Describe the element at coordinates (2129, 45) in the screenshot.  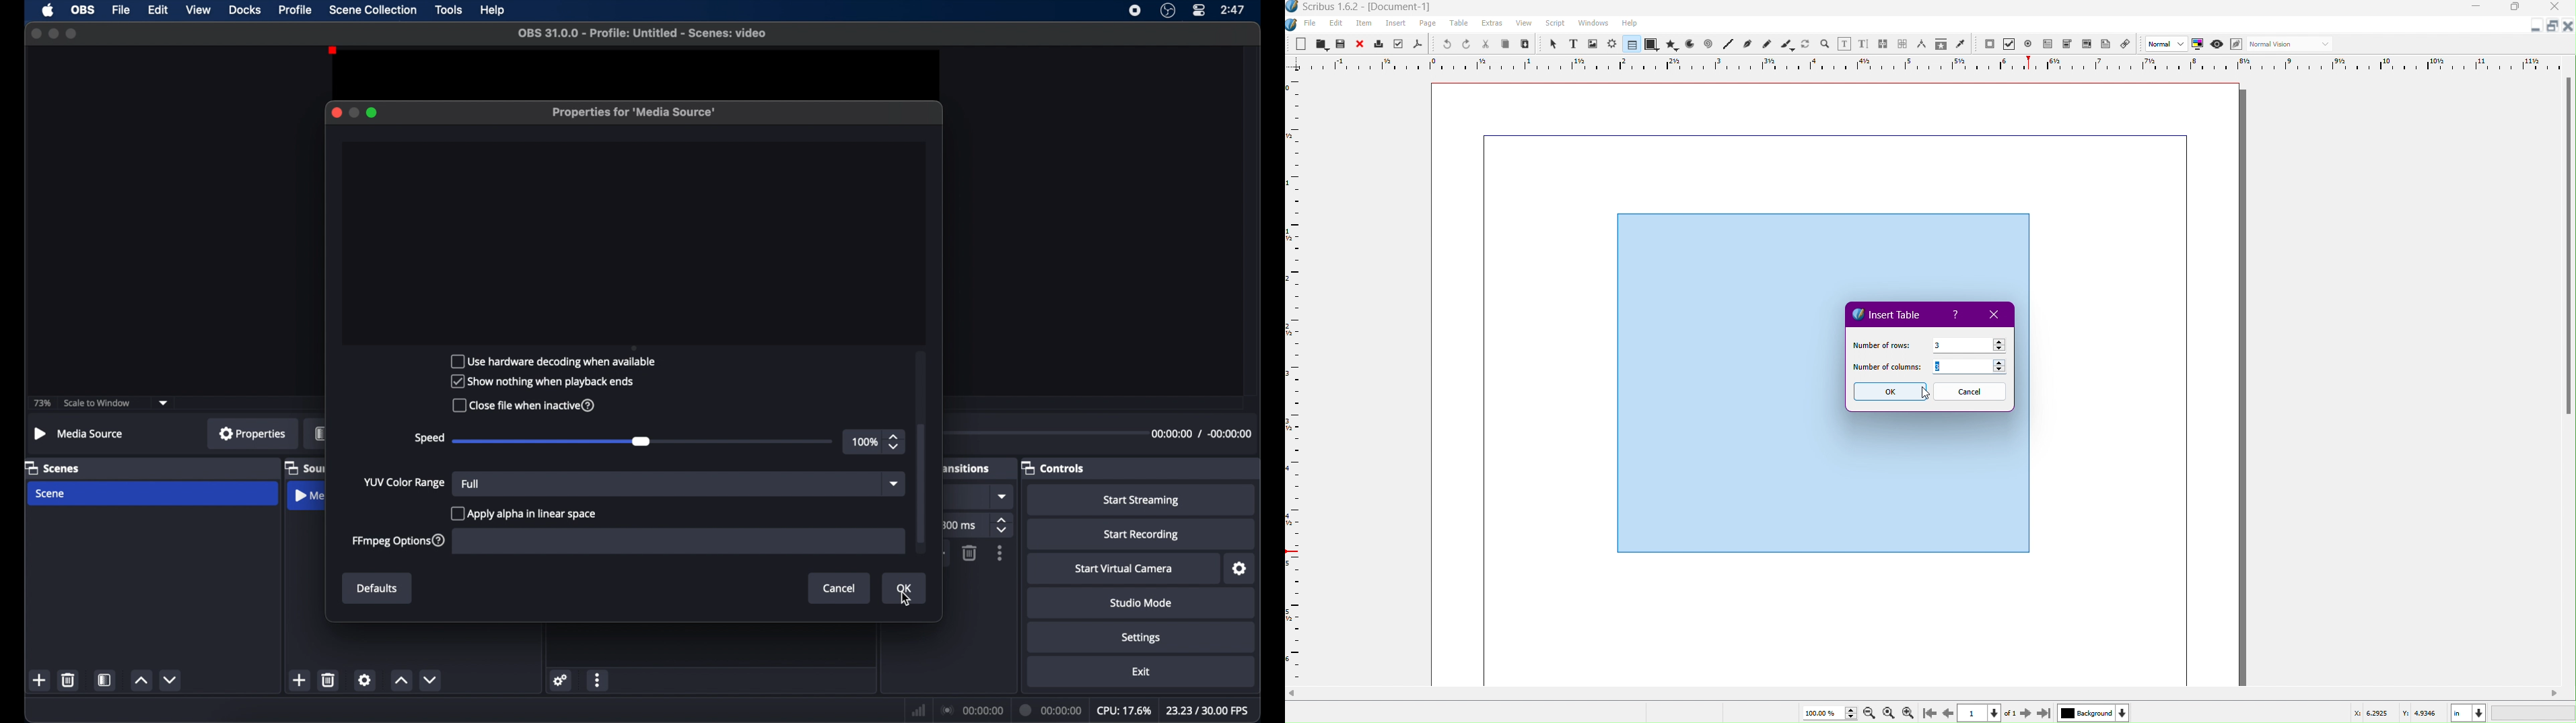
I see `Link Annotation` at that location.